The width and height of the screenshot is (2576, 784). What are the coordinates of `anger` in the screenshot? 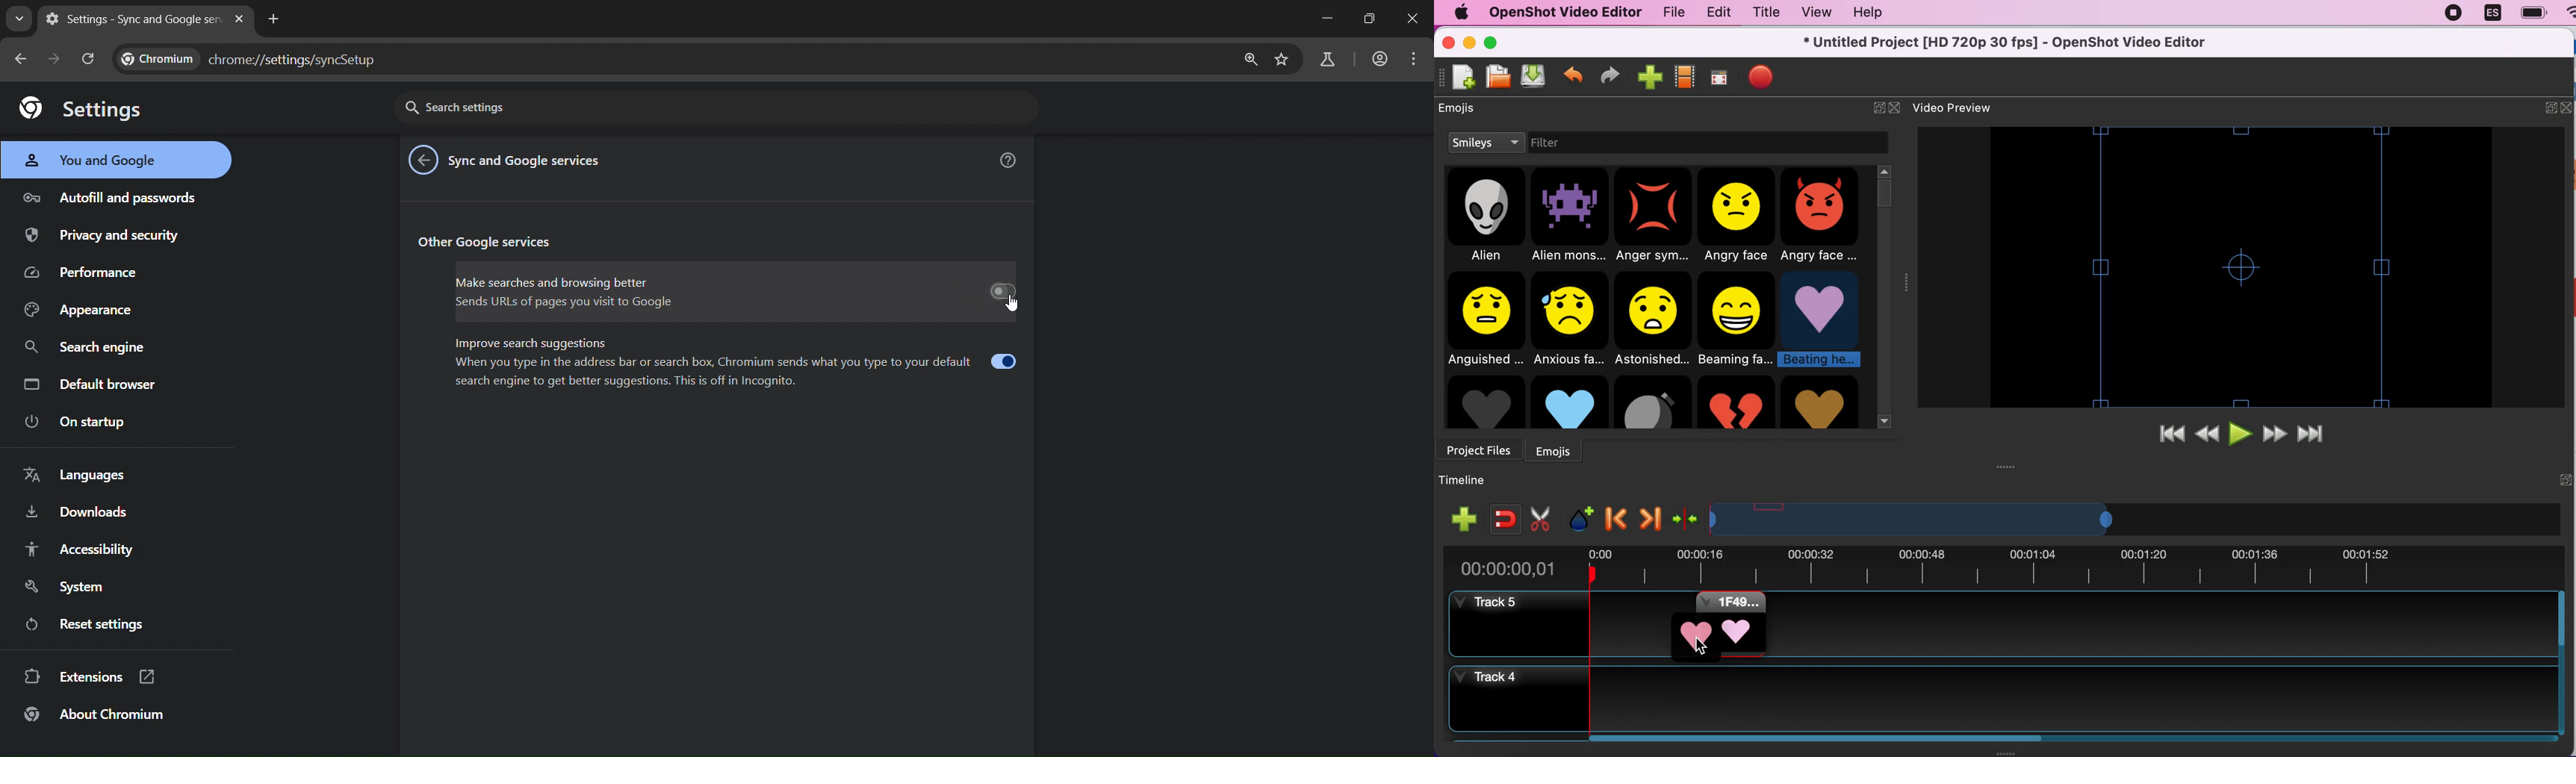 It's located at (1655, 216).